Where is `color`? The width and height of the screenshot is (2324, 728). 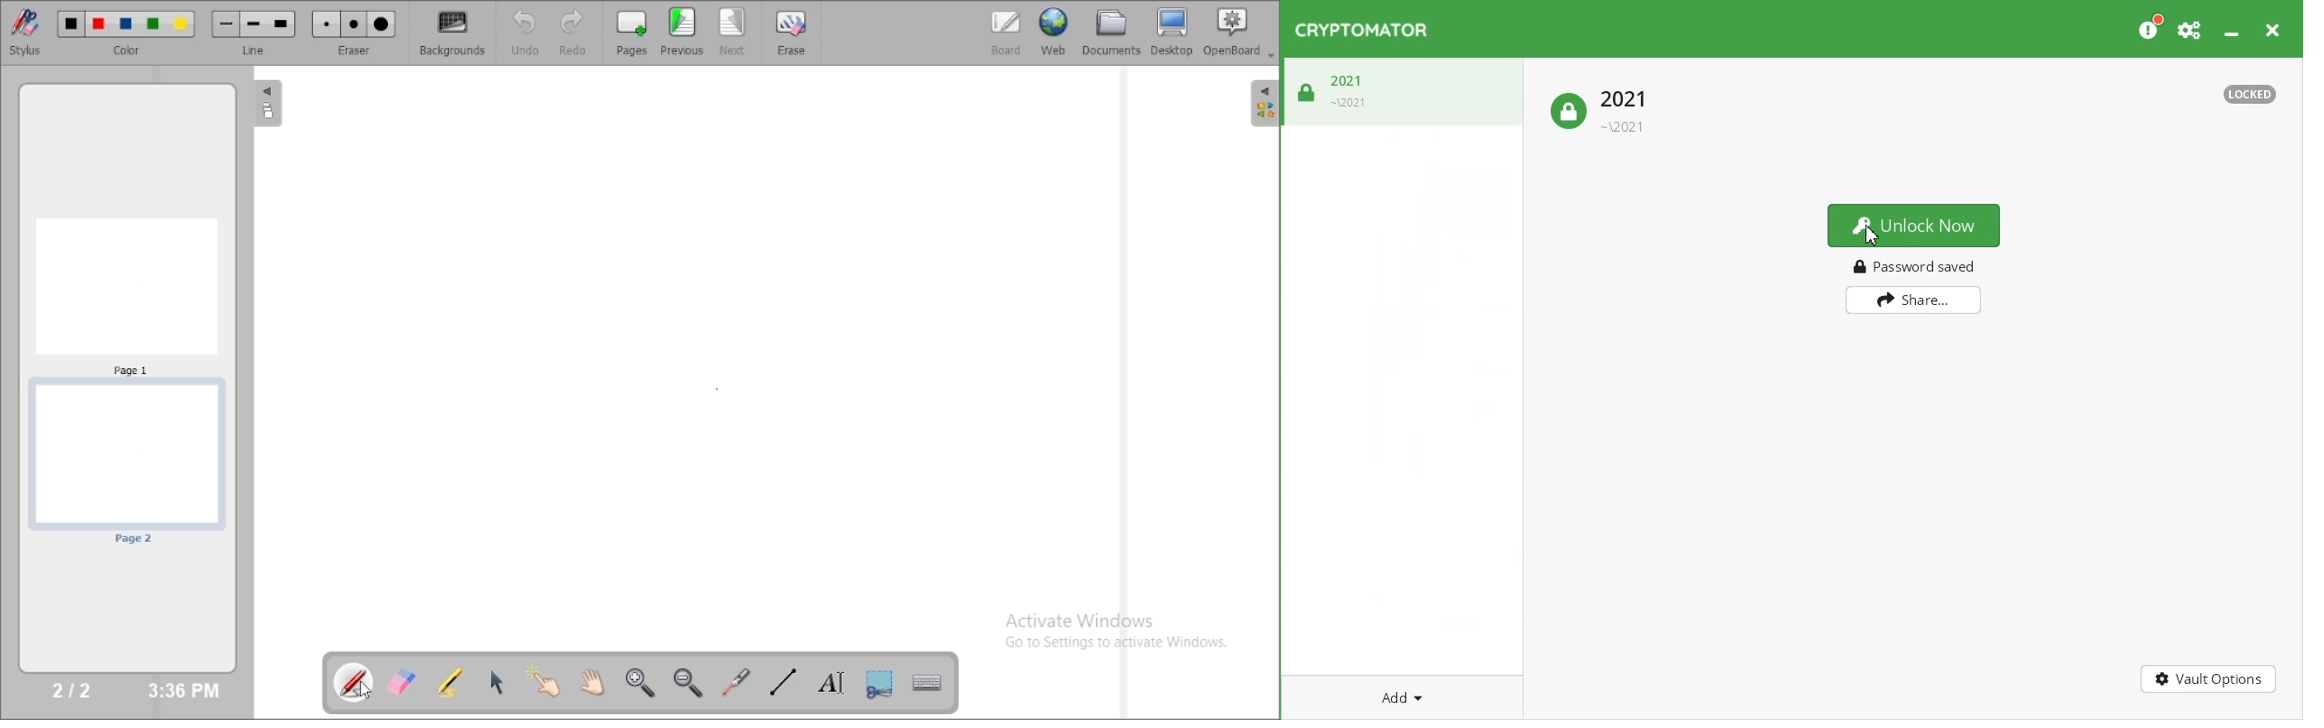
color is located at coordinates (130, 51).